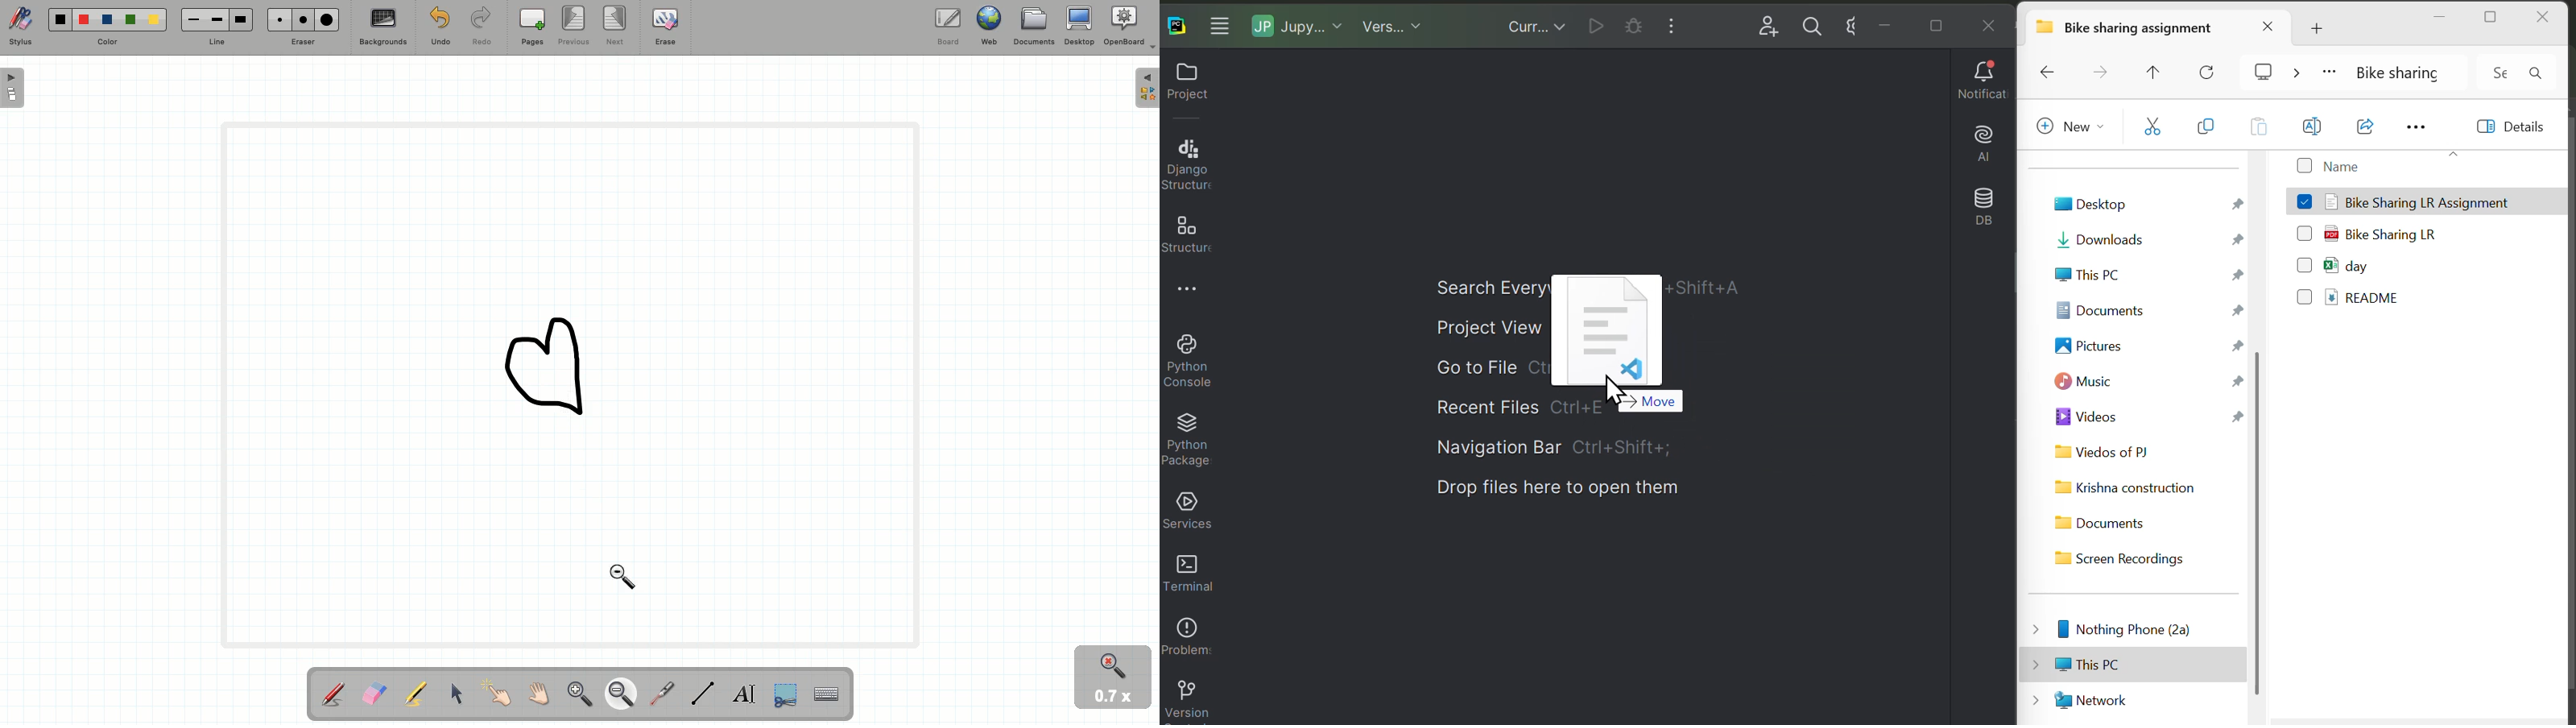 The width and height of the screenshot is (2576, 728). I want to click on AI assistant, so click(1978, 140).